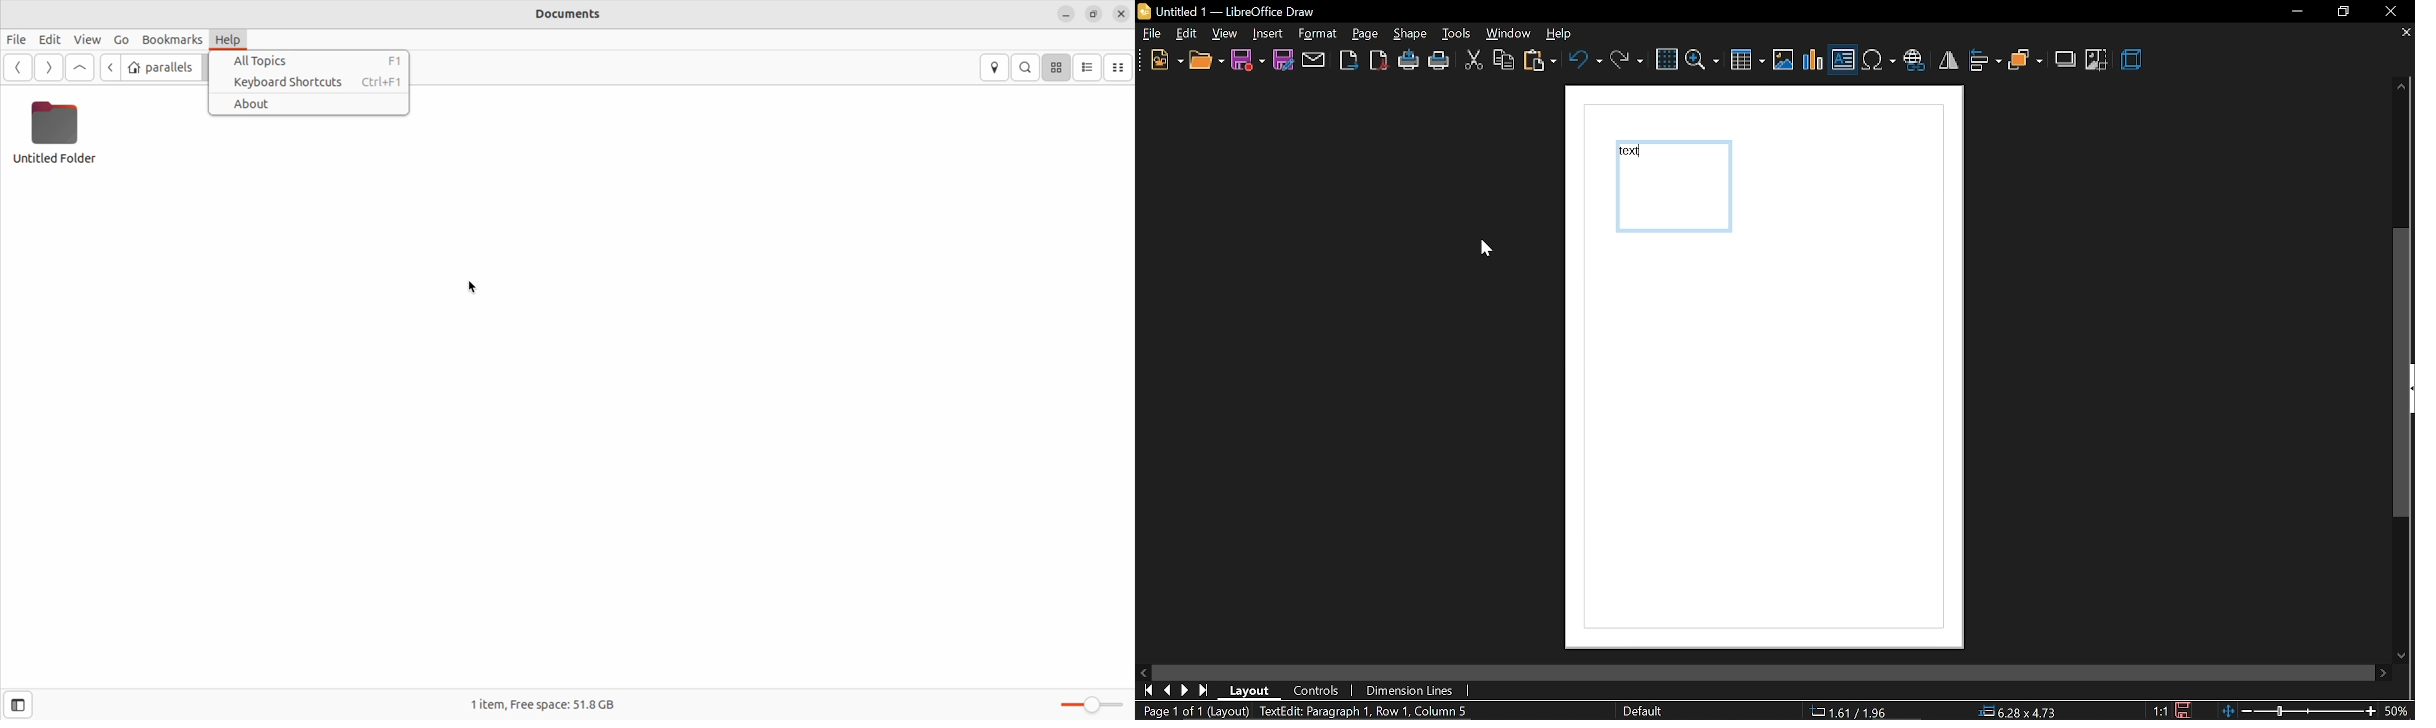 This screenshot has height=728, width=2436. Describe the element at coordinates (1166, 62) in the screenshot. I see `new` at that location.